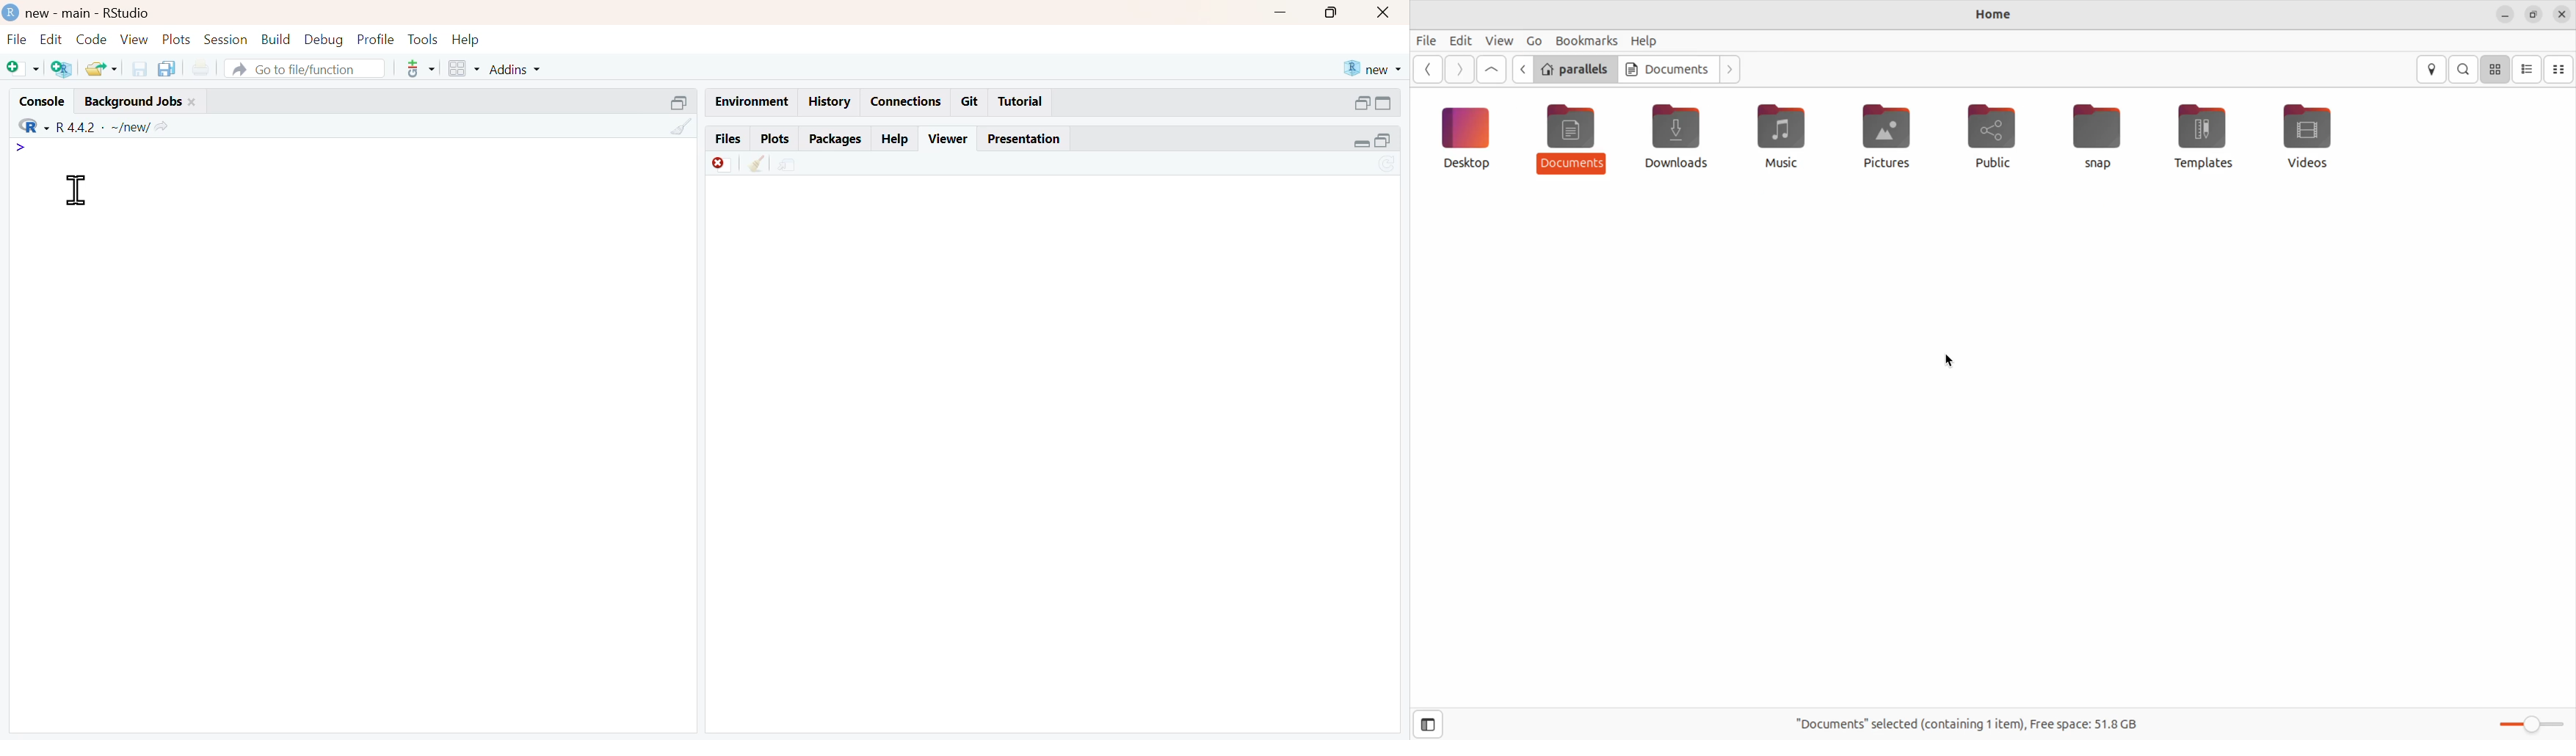 The width and height of the screenshot is (2576, 756). What do you see at coordinates (465, 69) in the screenshot?
I see `workspace panes` at bounding box center [465, 69].